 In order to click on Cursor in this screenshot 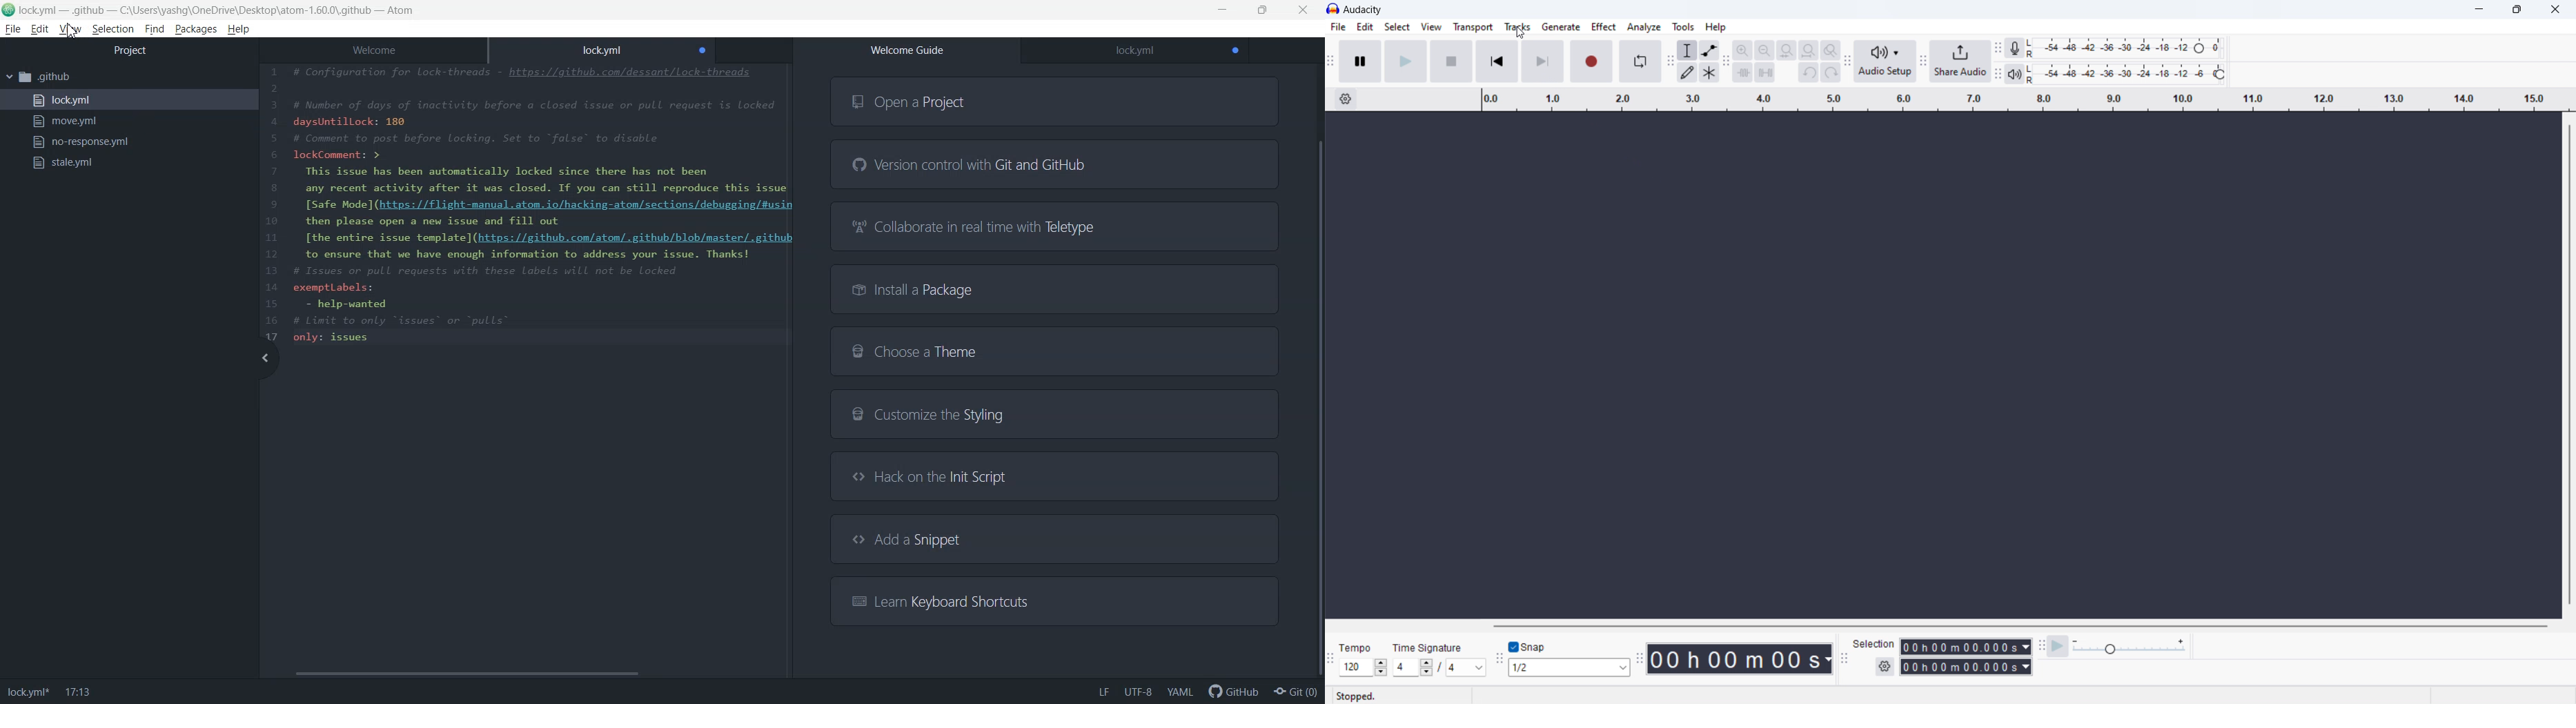, I will do `click(73, 32)`.